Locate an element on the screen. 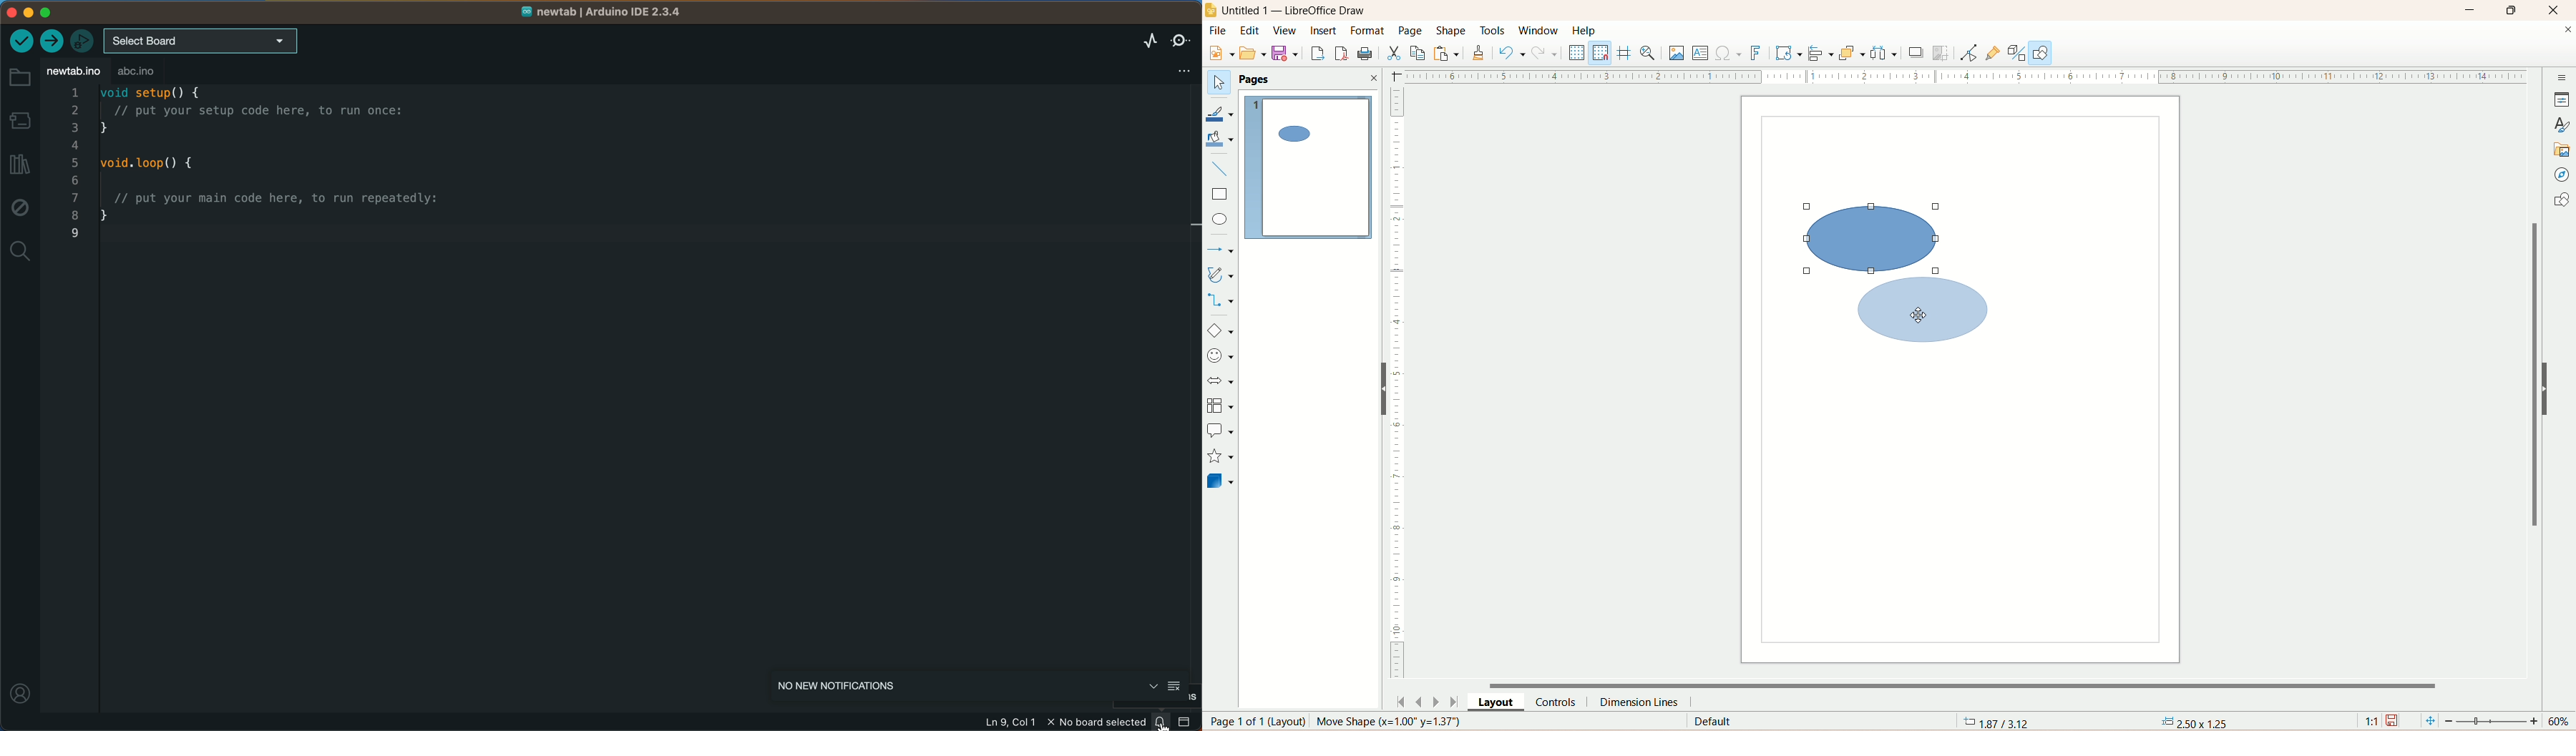 The width and height of the screenshot is (2576, 756). close is located at coordinates (2560, 9).